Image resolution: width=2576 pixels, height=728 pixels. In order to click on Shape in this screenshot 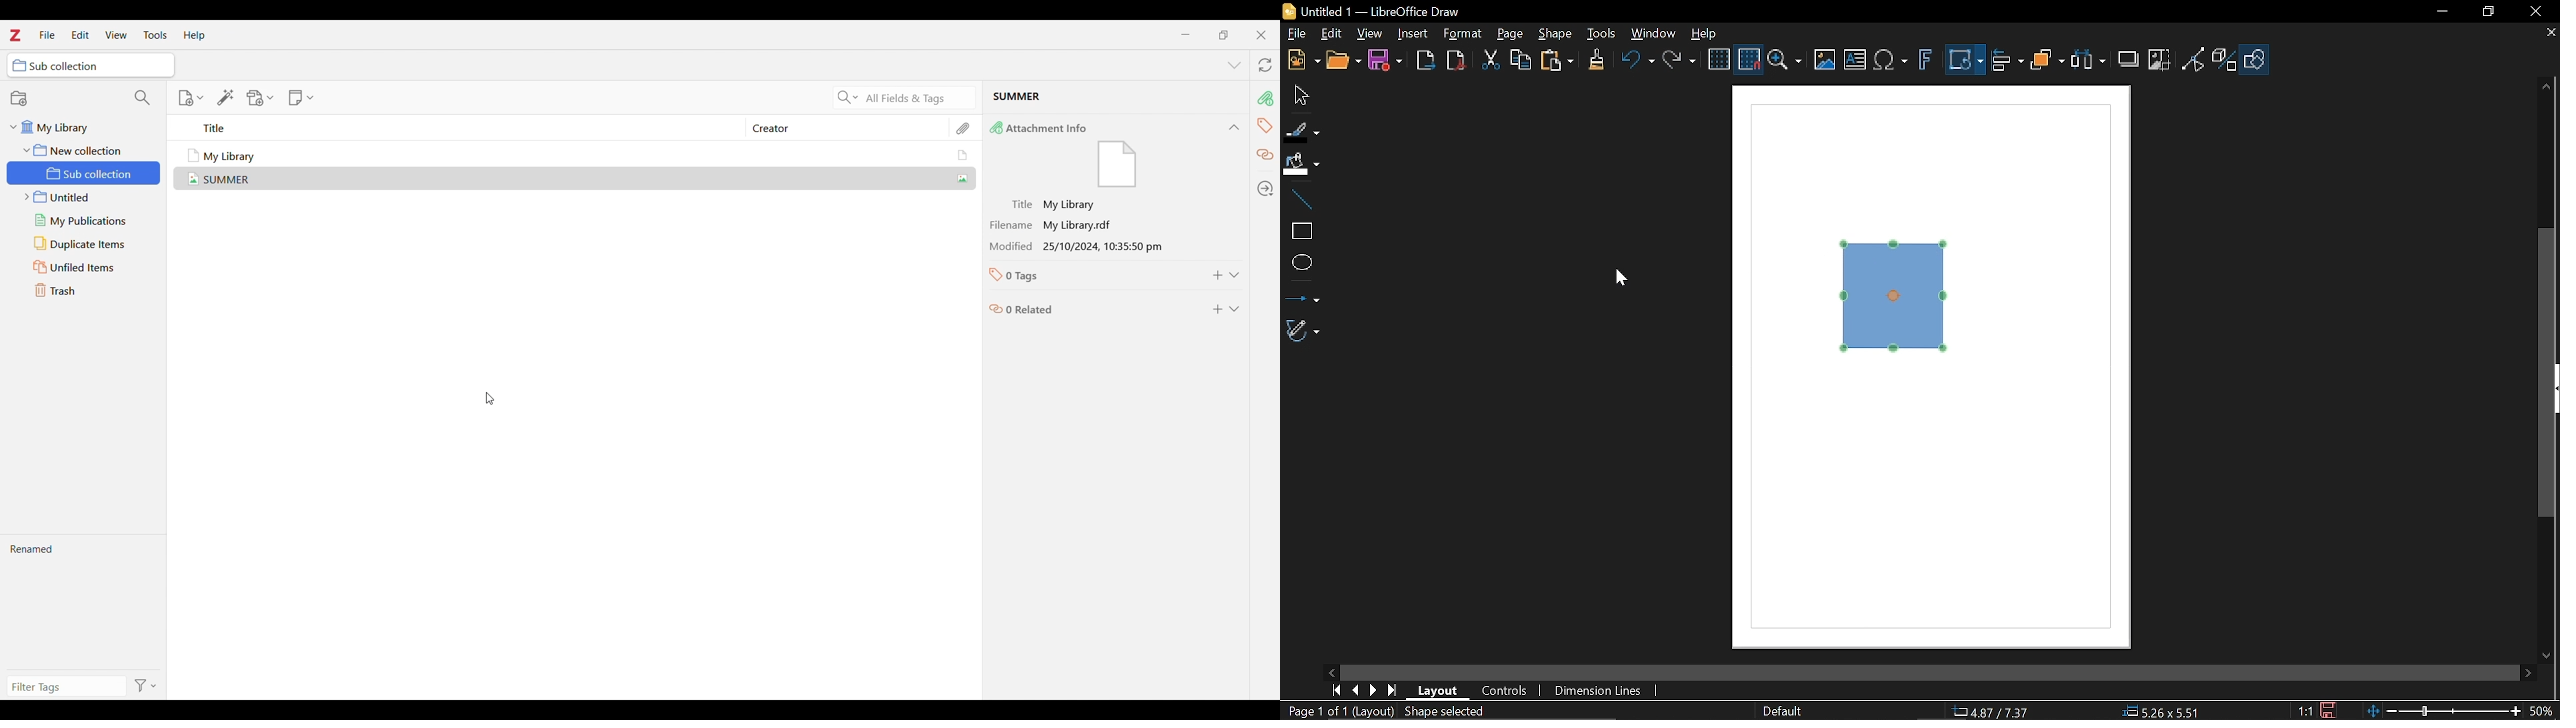, I will do `click(1554, 34)`.